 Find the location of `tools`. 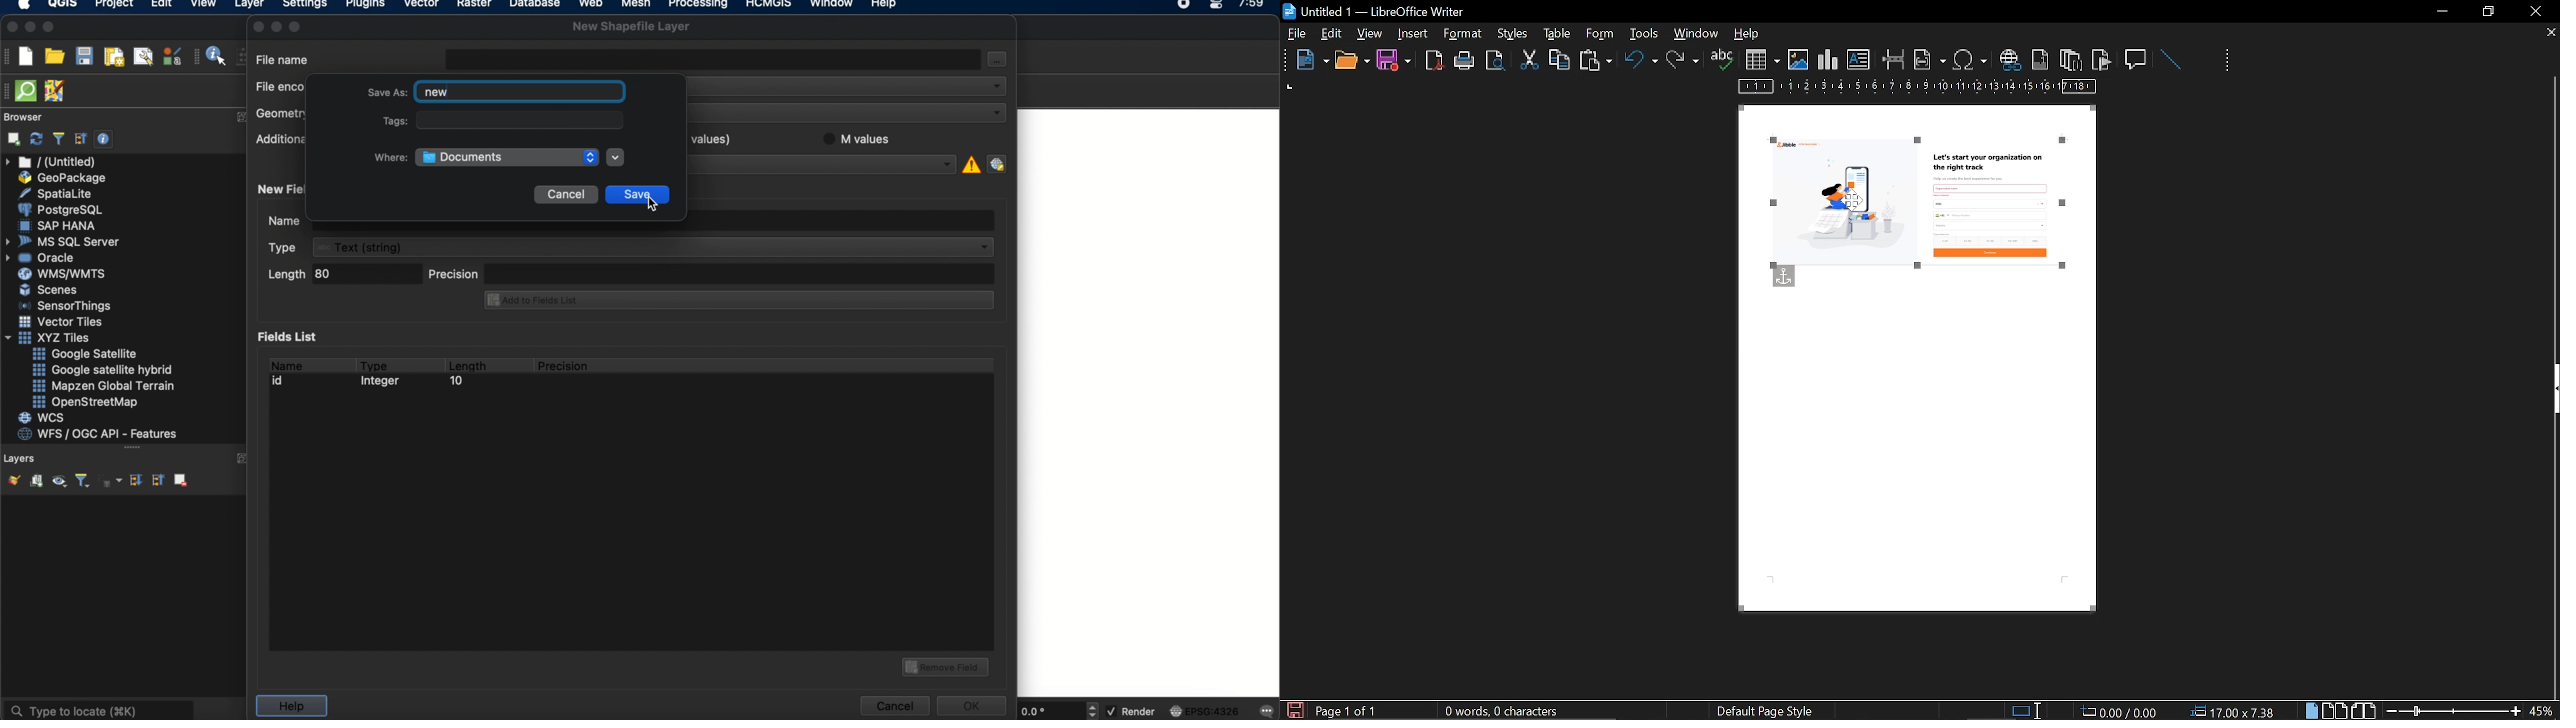

tools is located at coordinates (1466, 34).